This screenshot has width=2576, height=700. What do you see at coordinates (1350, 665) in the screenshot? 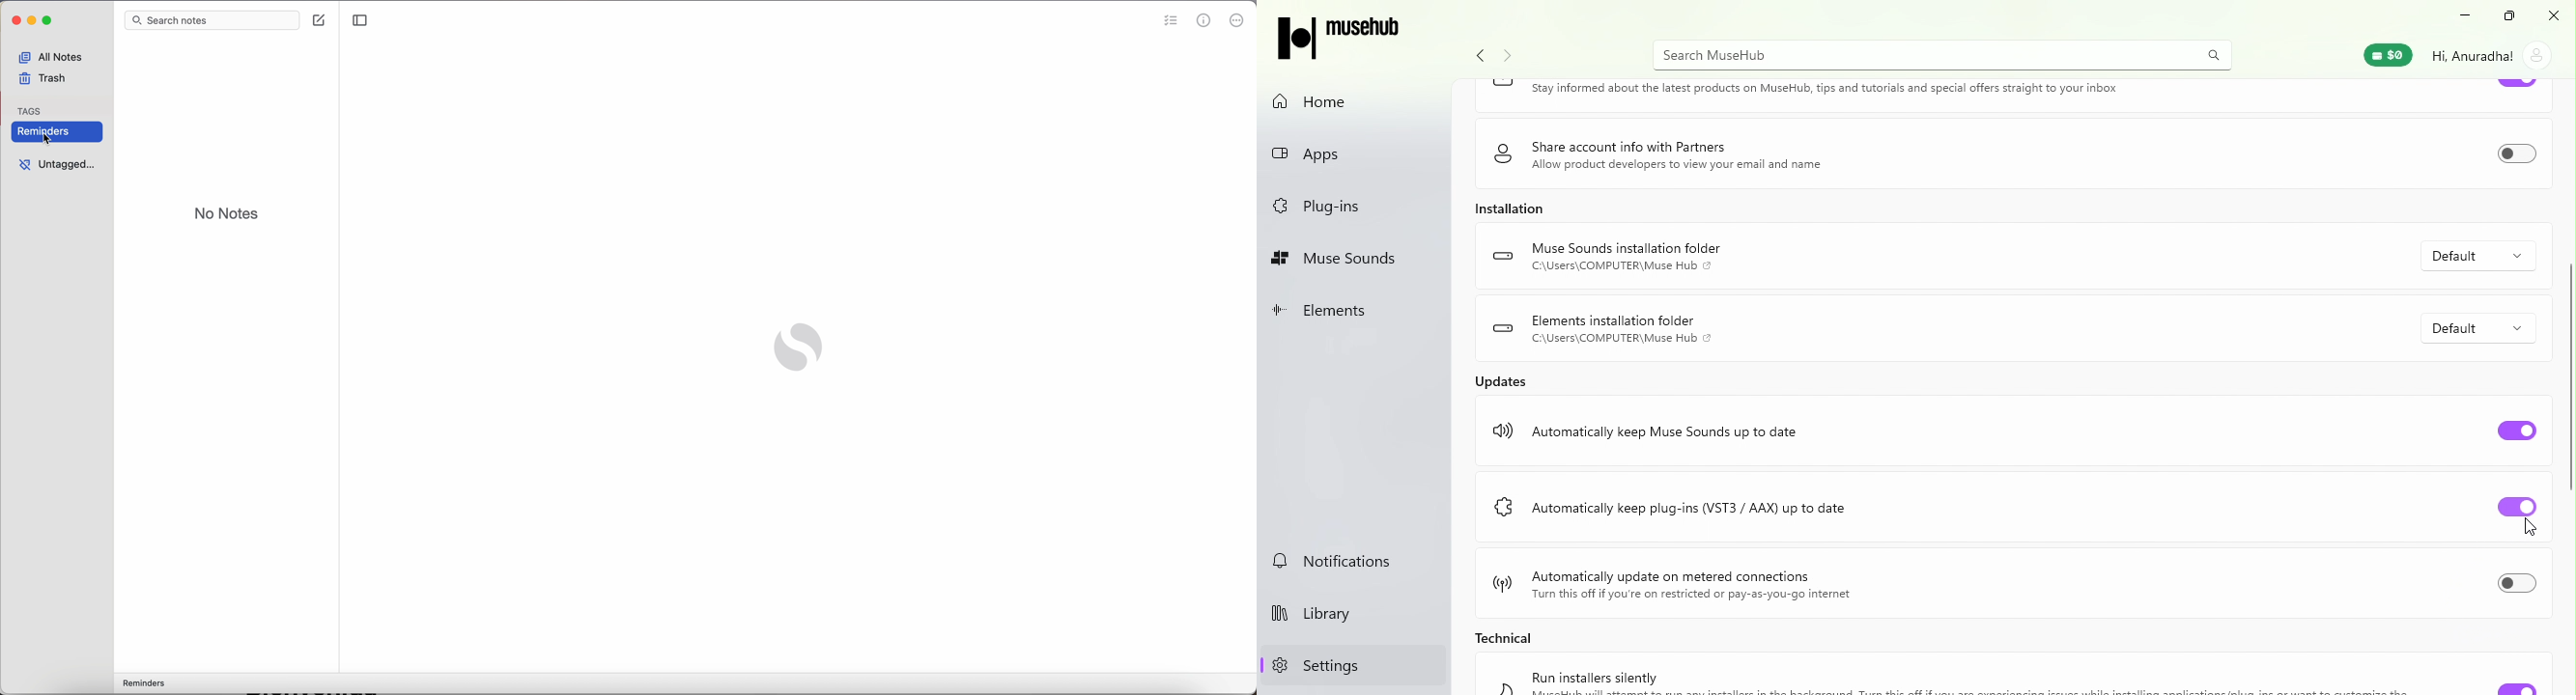
I see `Settings` at bounding box center [1350, 665].